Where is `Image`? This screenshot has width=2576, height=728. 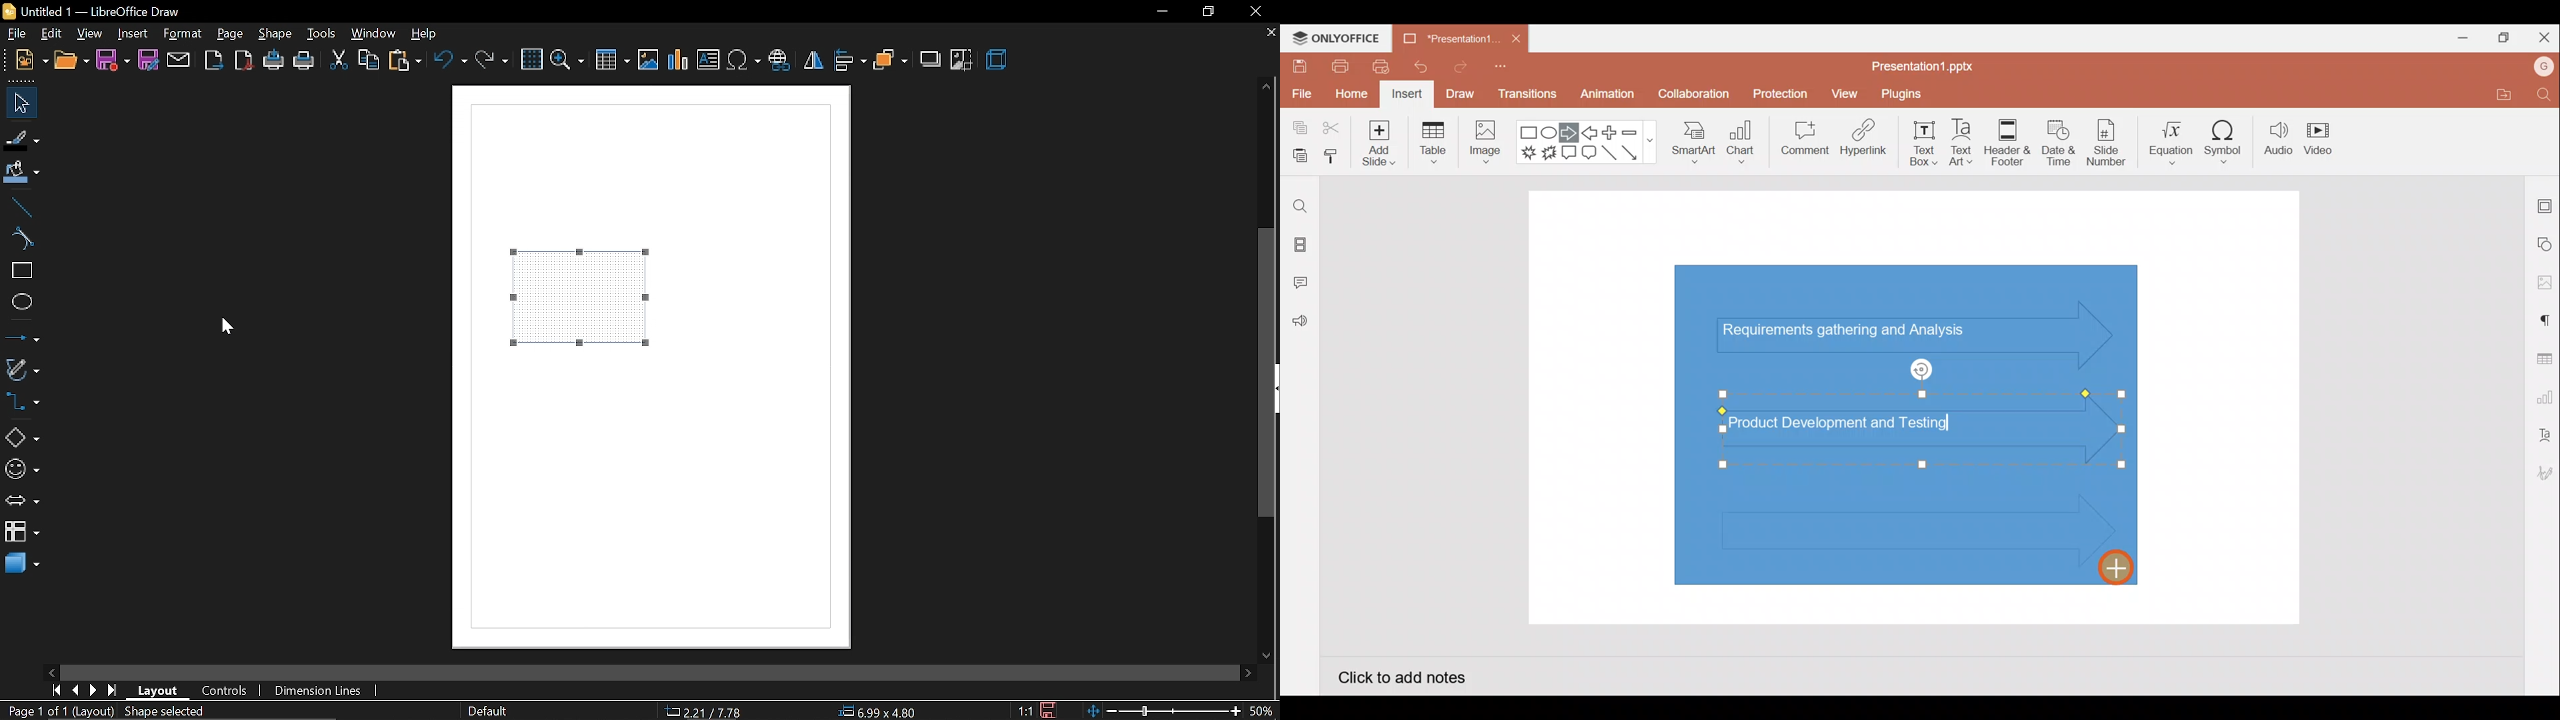 Image is located at coordinates (1483, 145).